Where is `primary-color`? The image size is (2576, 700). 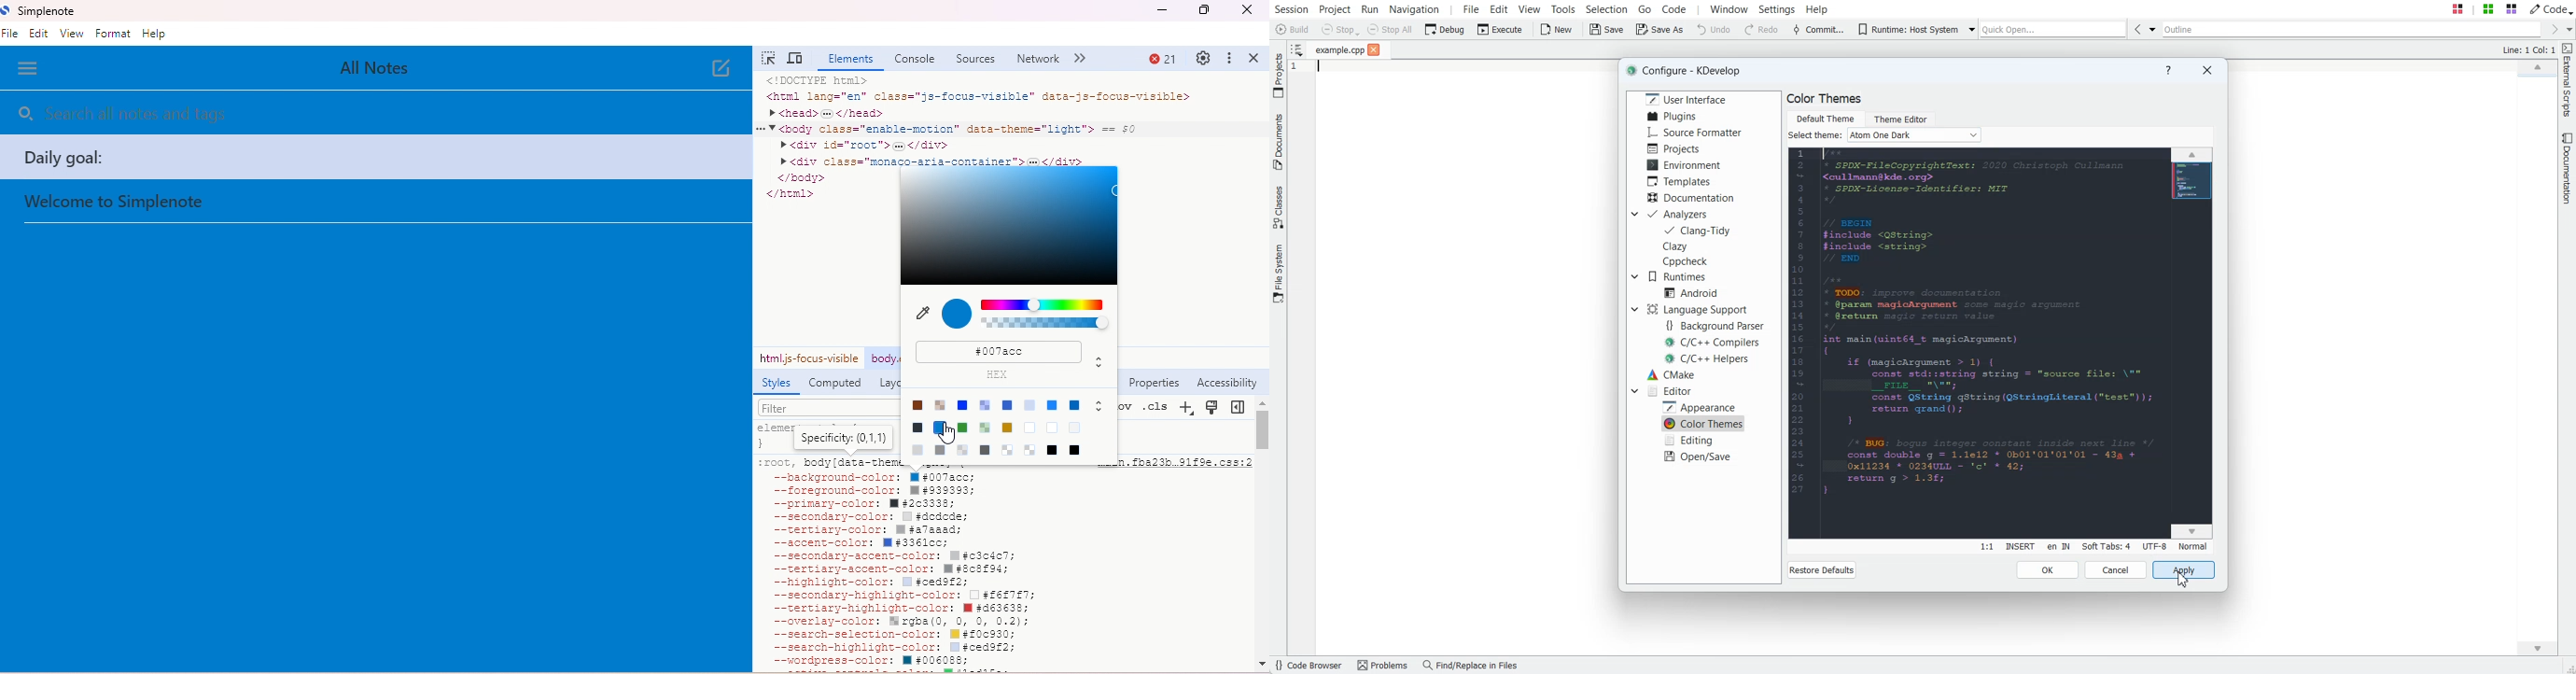
primary-color is located at coordinates (867, 504).